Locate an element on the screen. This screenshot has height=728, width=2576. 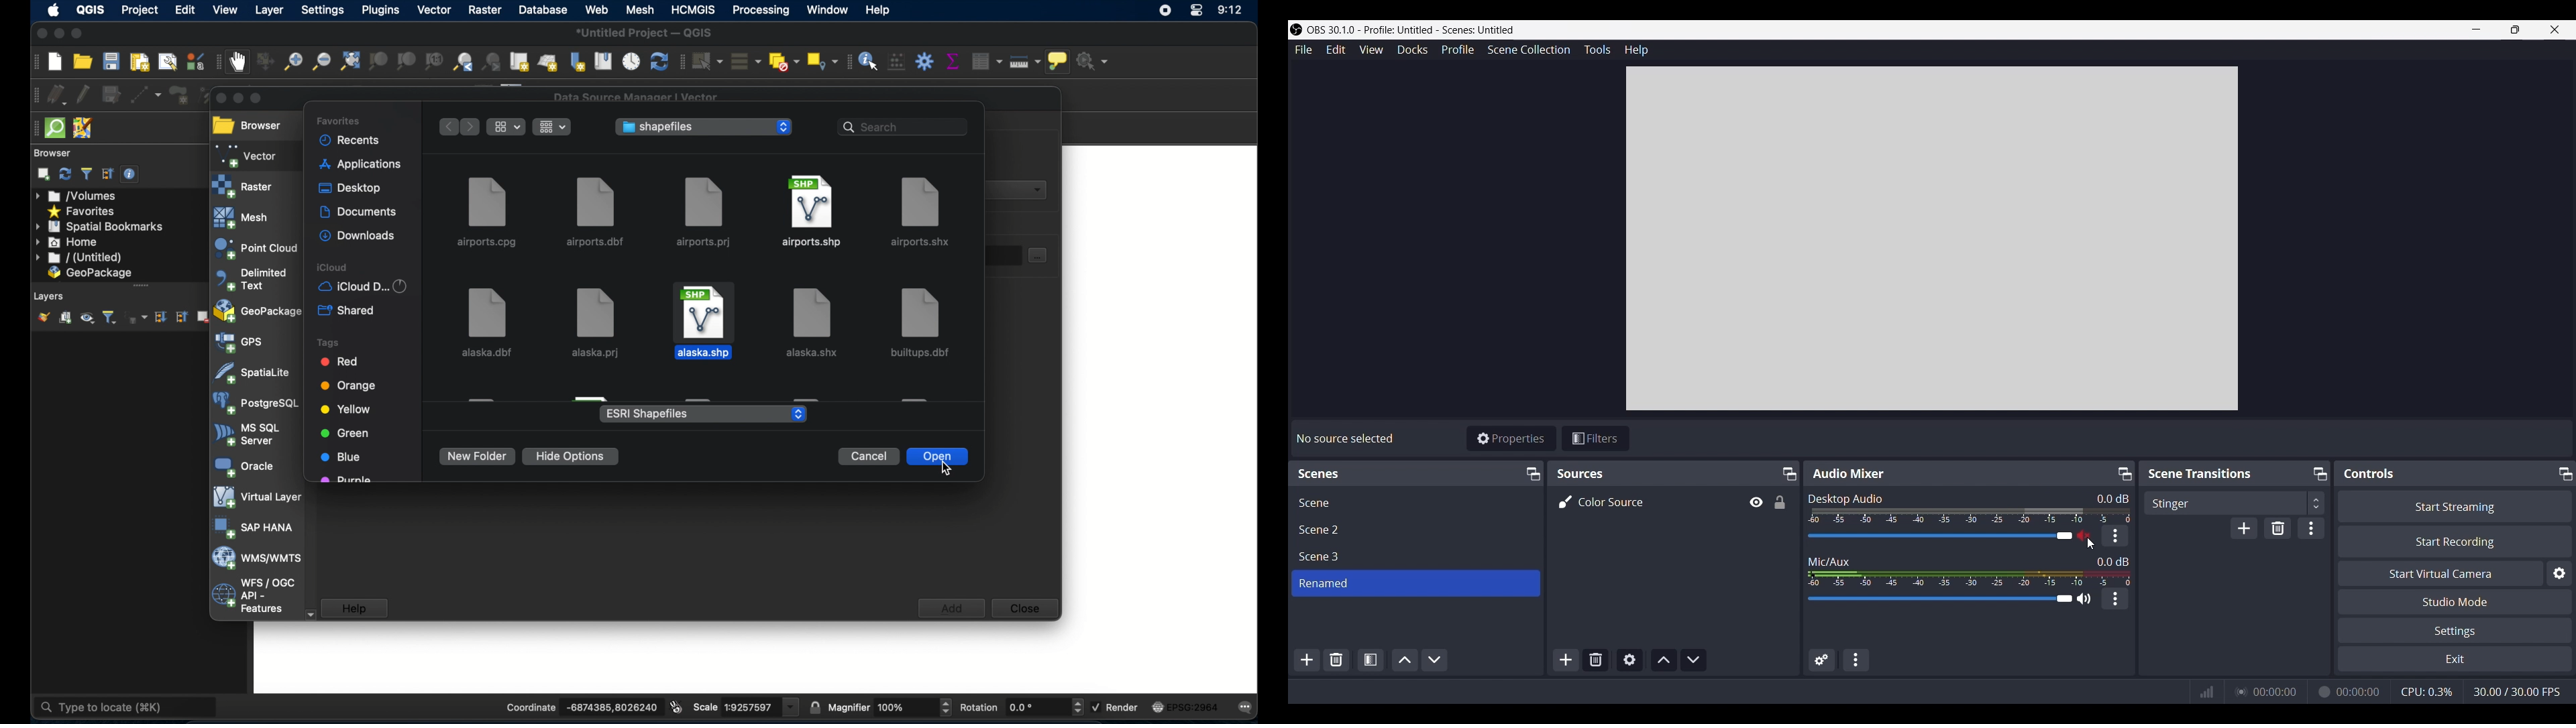
view is located at coordinates (226, 9).